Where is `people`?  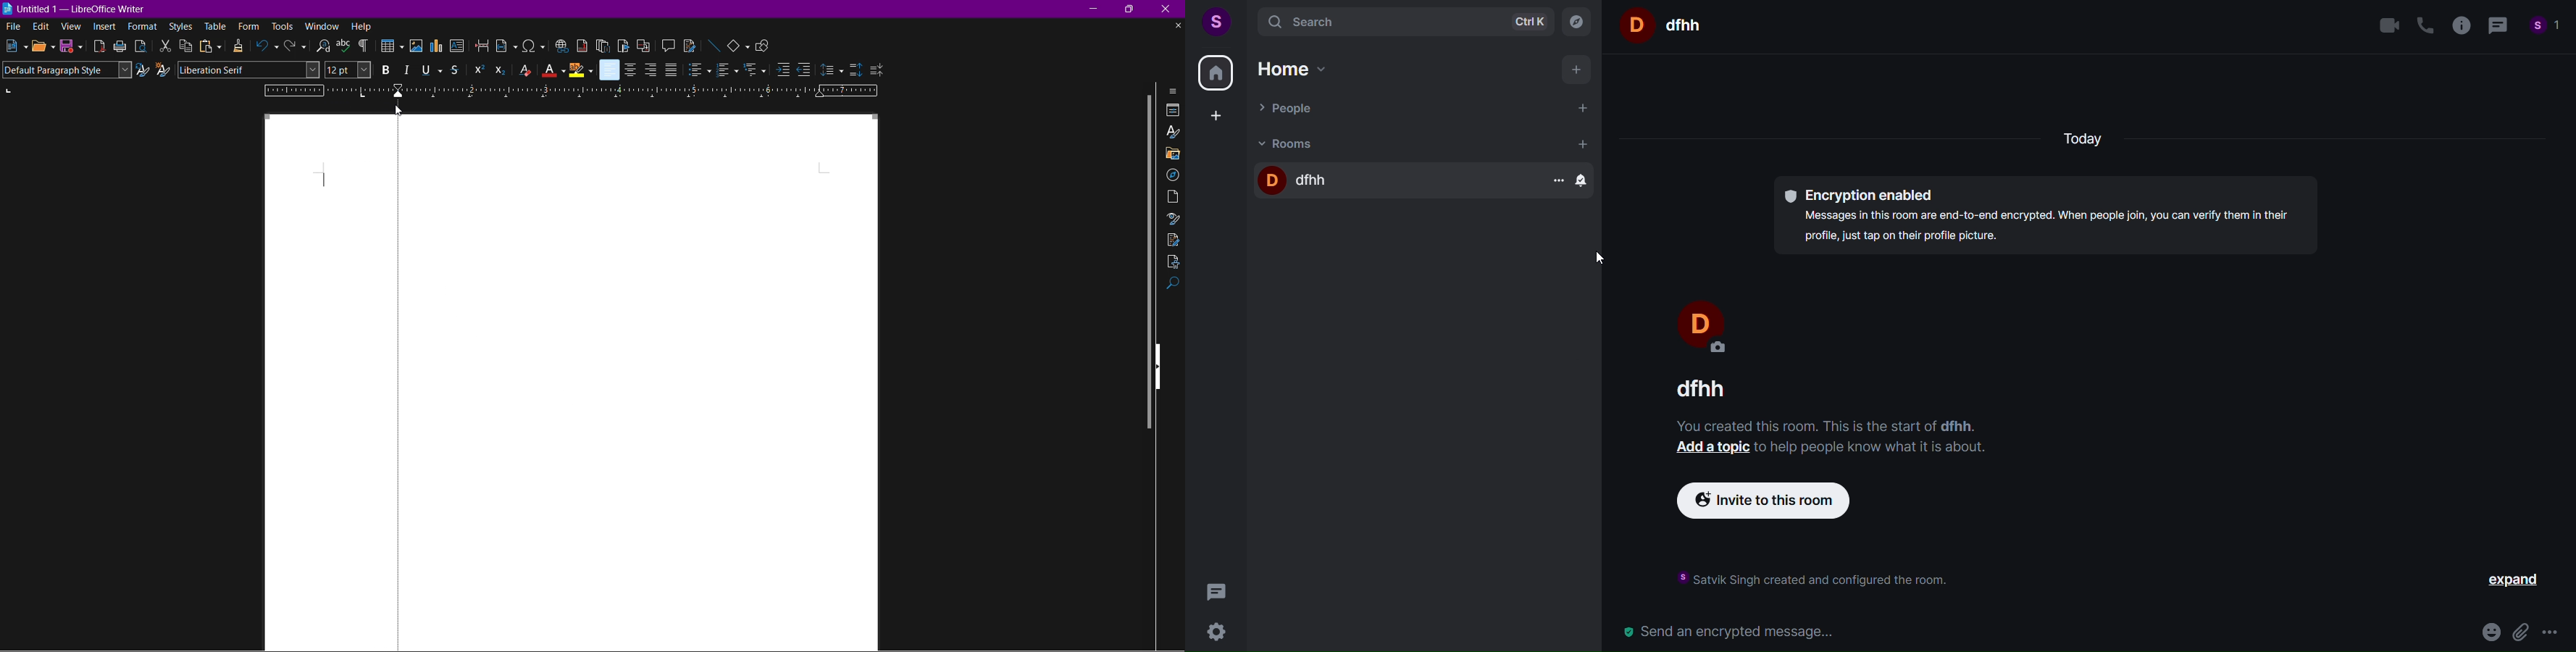 people is located at coordinates (1398, 109).